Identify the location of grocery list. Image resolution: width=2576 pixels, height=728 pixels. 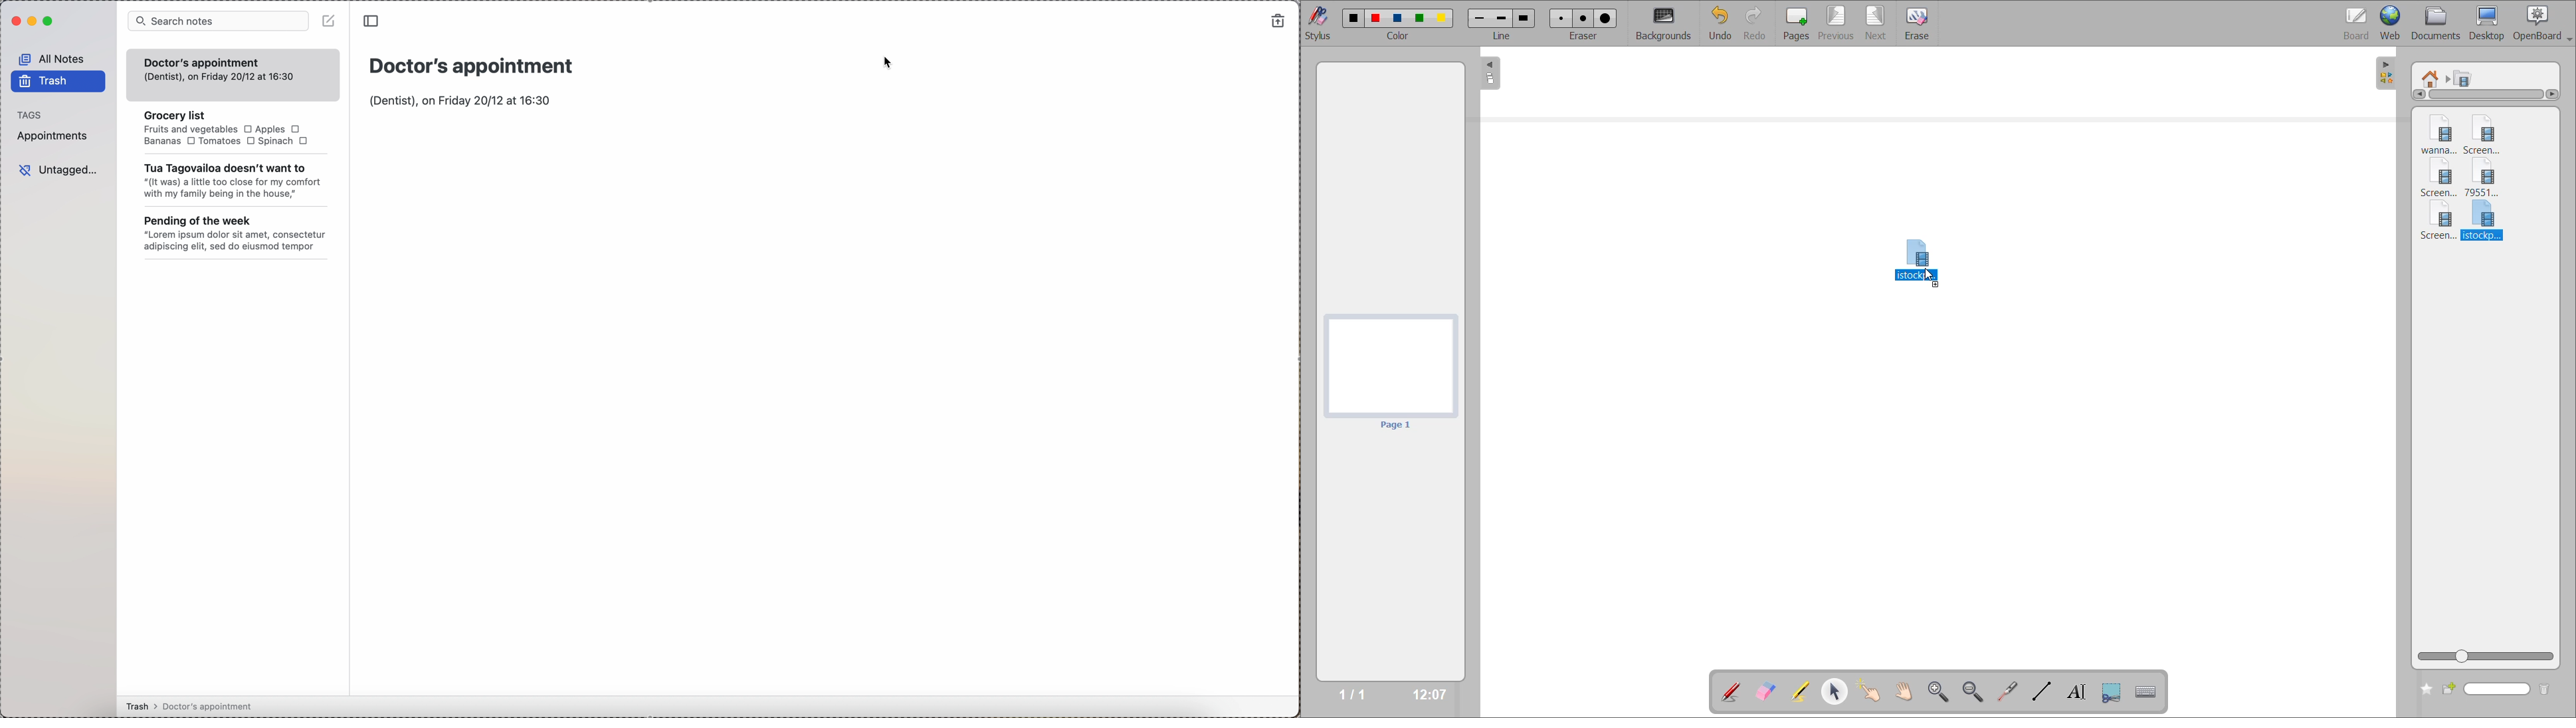
(175, 114).